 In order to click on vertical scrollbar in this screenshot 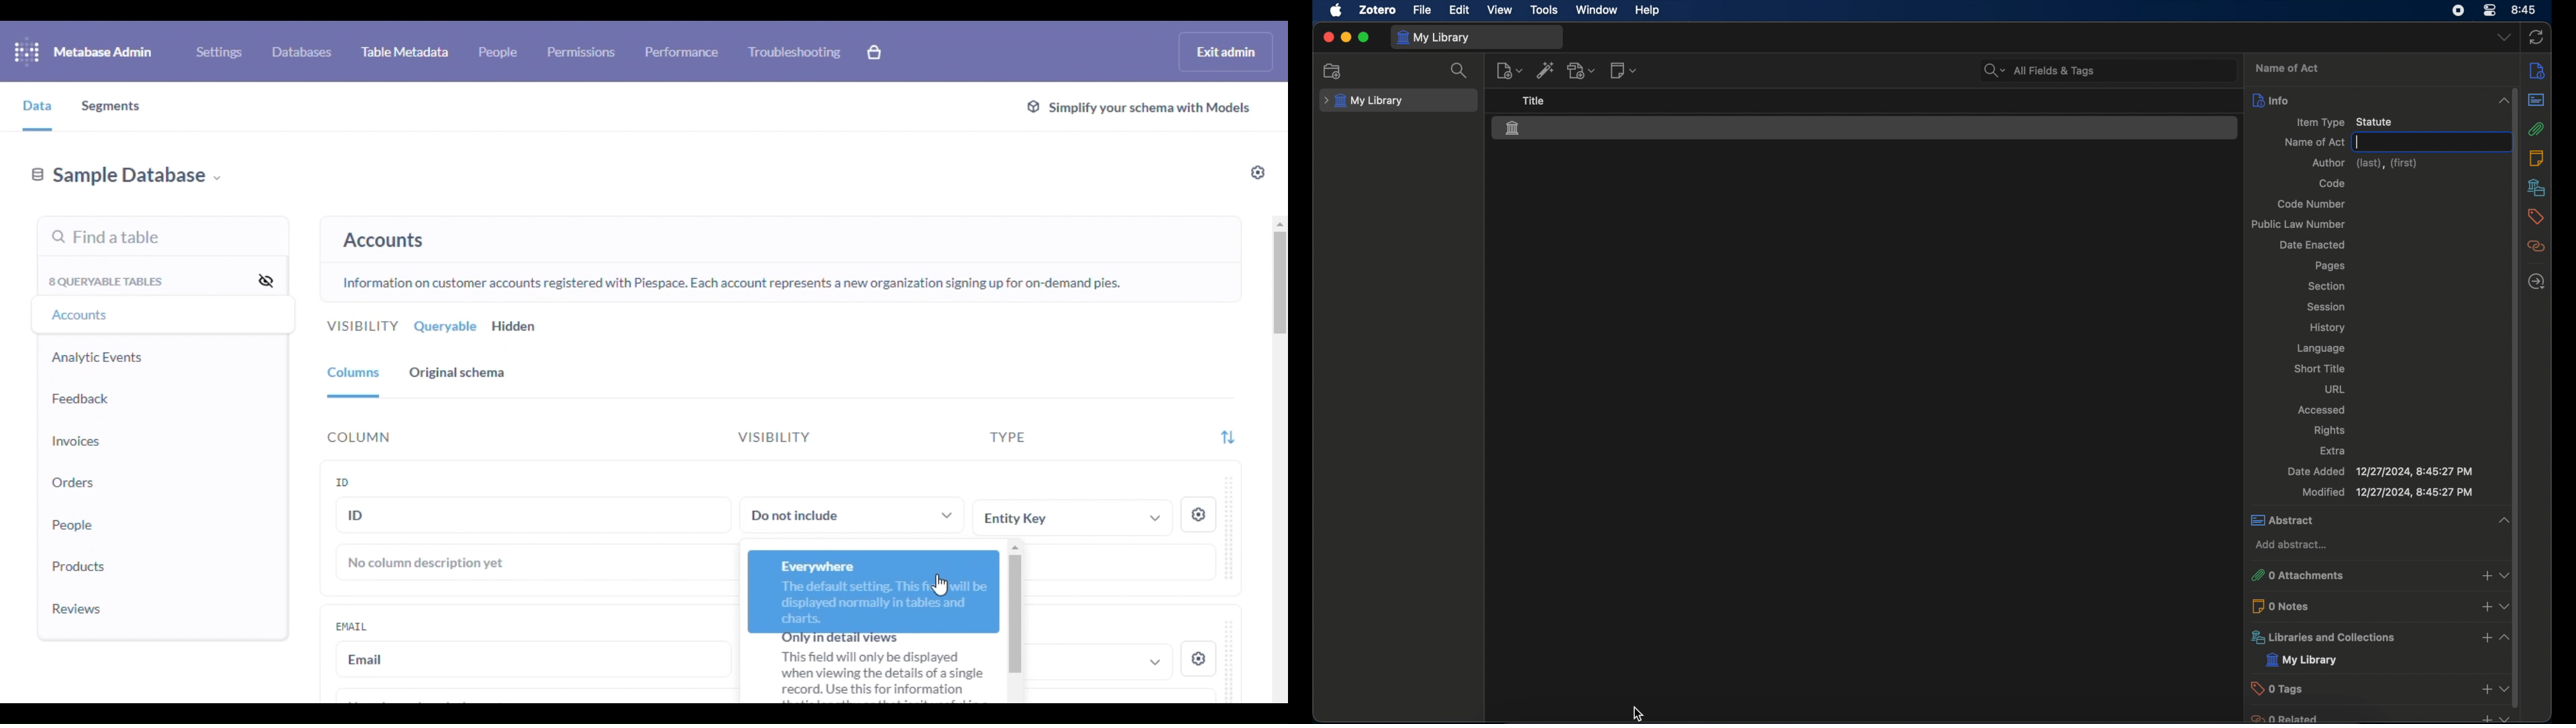, I will do `click(2514, 394)`.